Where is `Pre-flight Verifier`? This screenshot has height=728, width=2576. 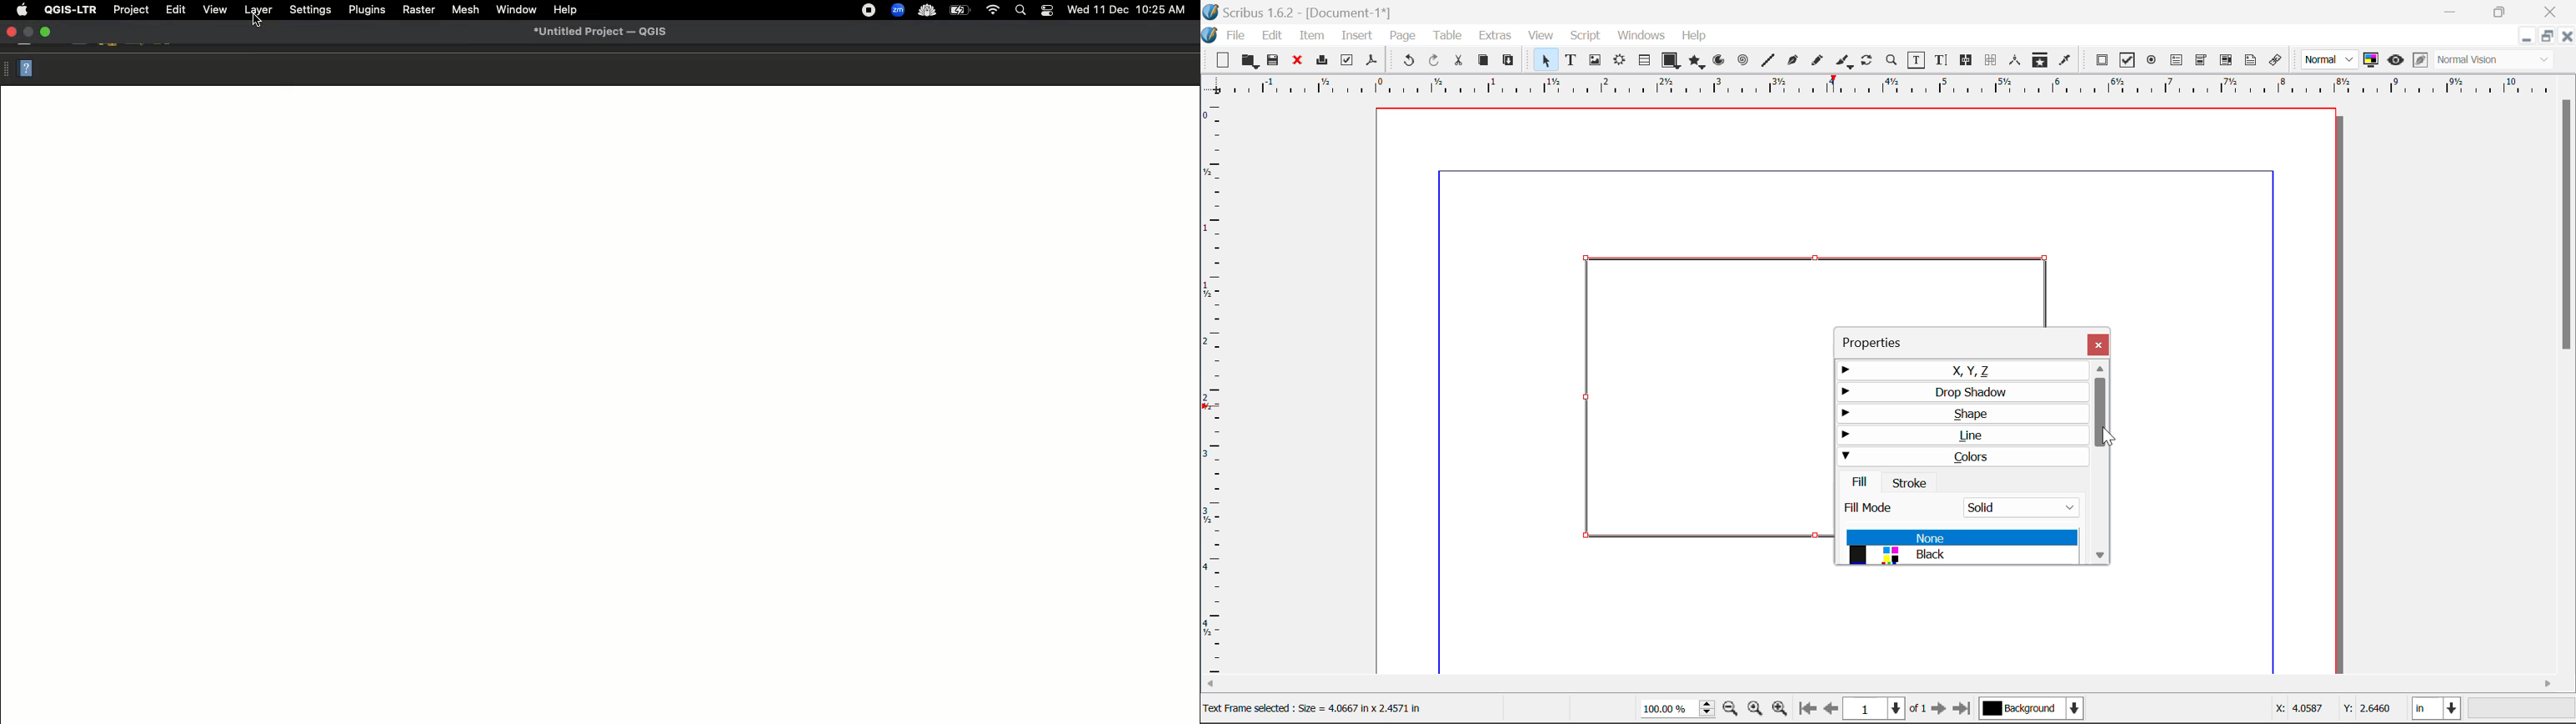 Pre-flight Verifier is located at coordinates (1347, 60).